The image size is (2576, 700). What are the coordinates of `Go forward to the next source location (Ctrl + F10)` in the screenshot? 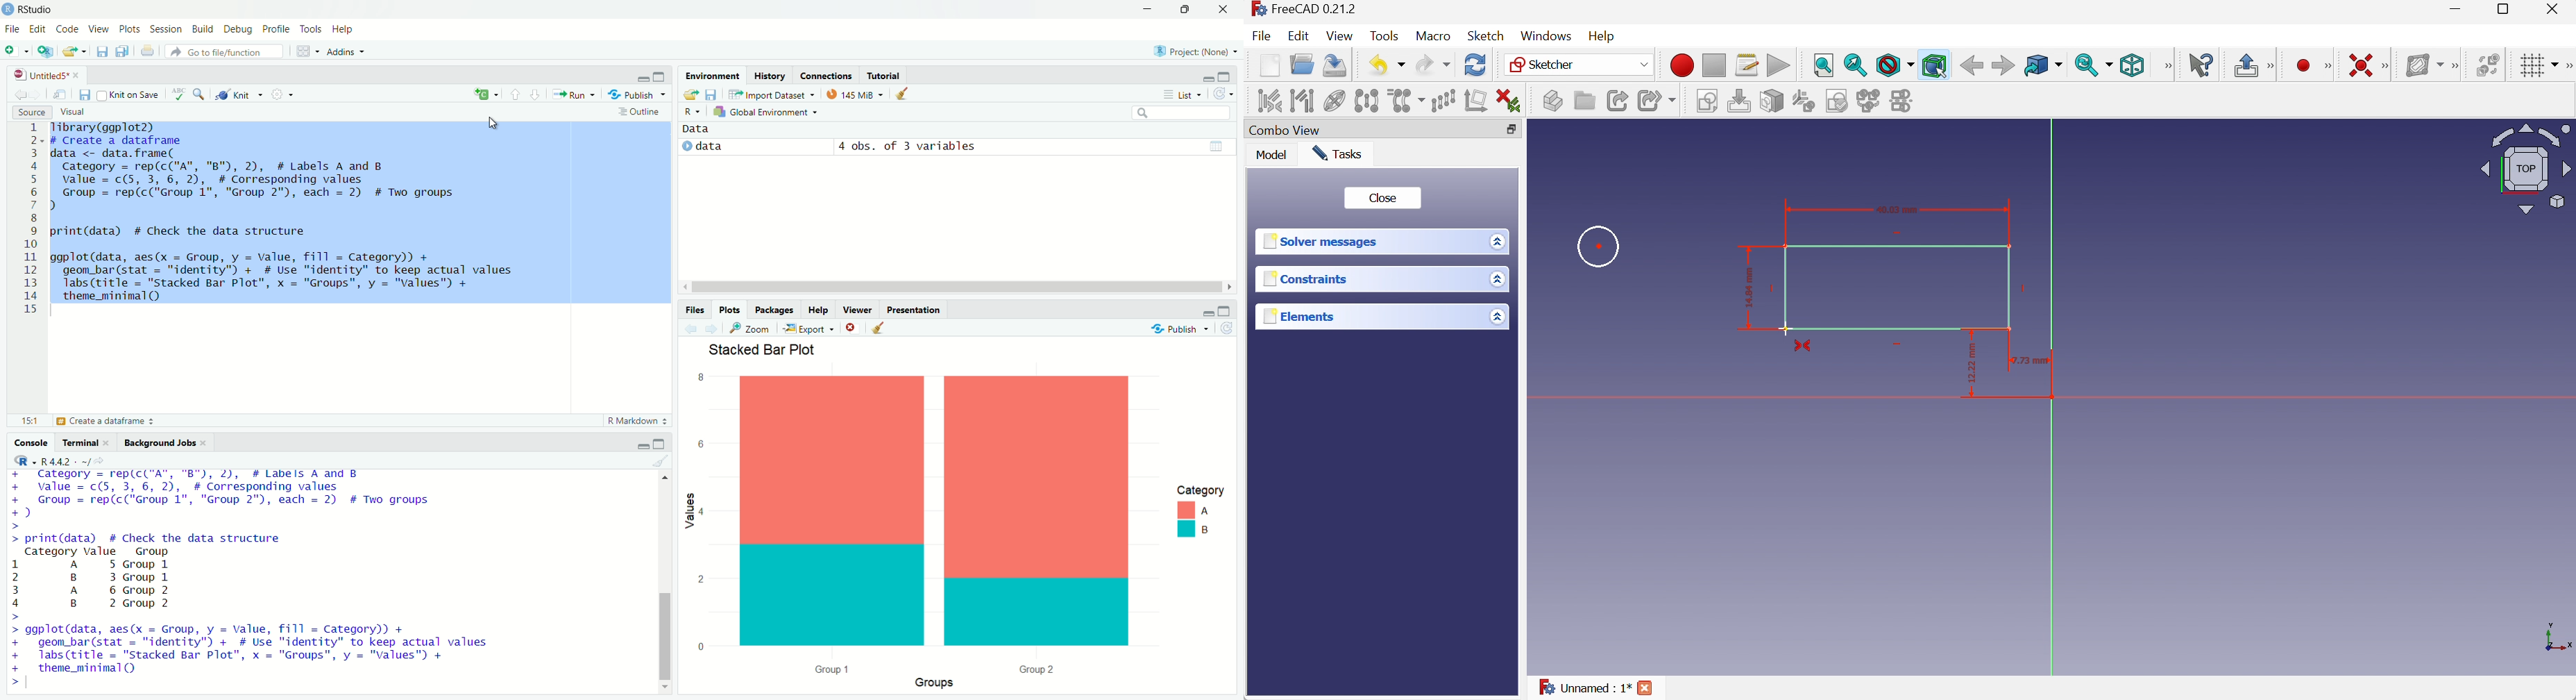 It's located at (710, 327).